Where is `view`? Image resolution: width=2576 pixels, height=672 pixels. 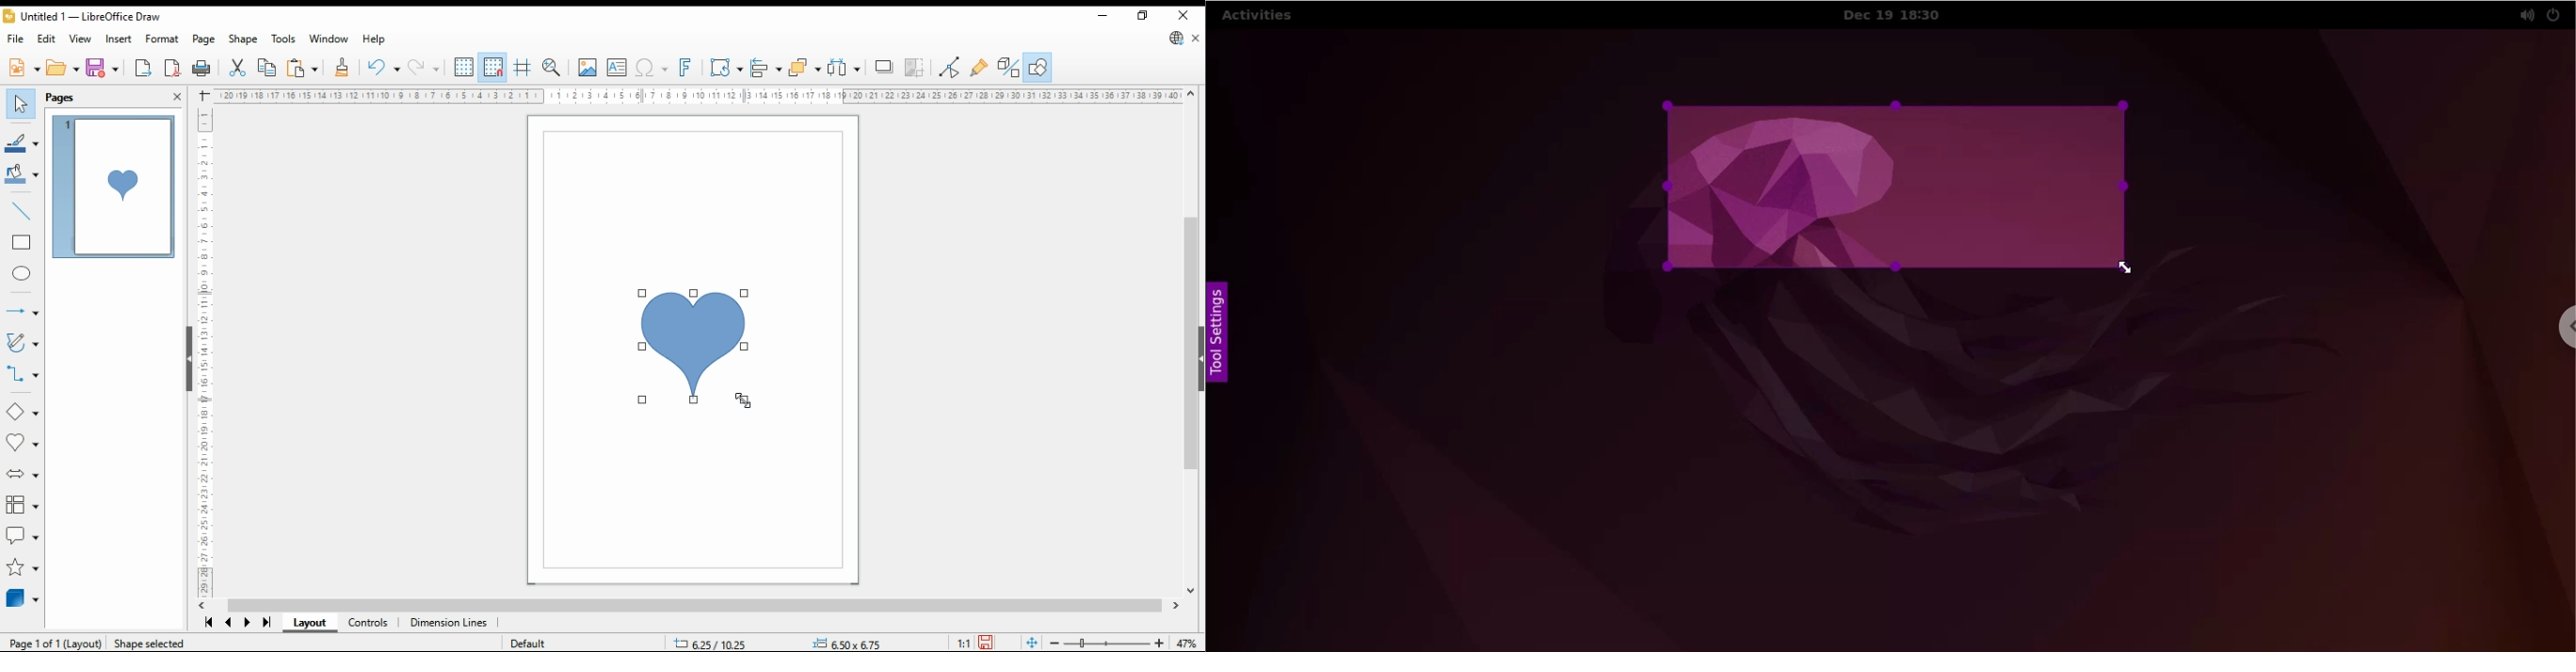 view is located at coordinates (81, 39).